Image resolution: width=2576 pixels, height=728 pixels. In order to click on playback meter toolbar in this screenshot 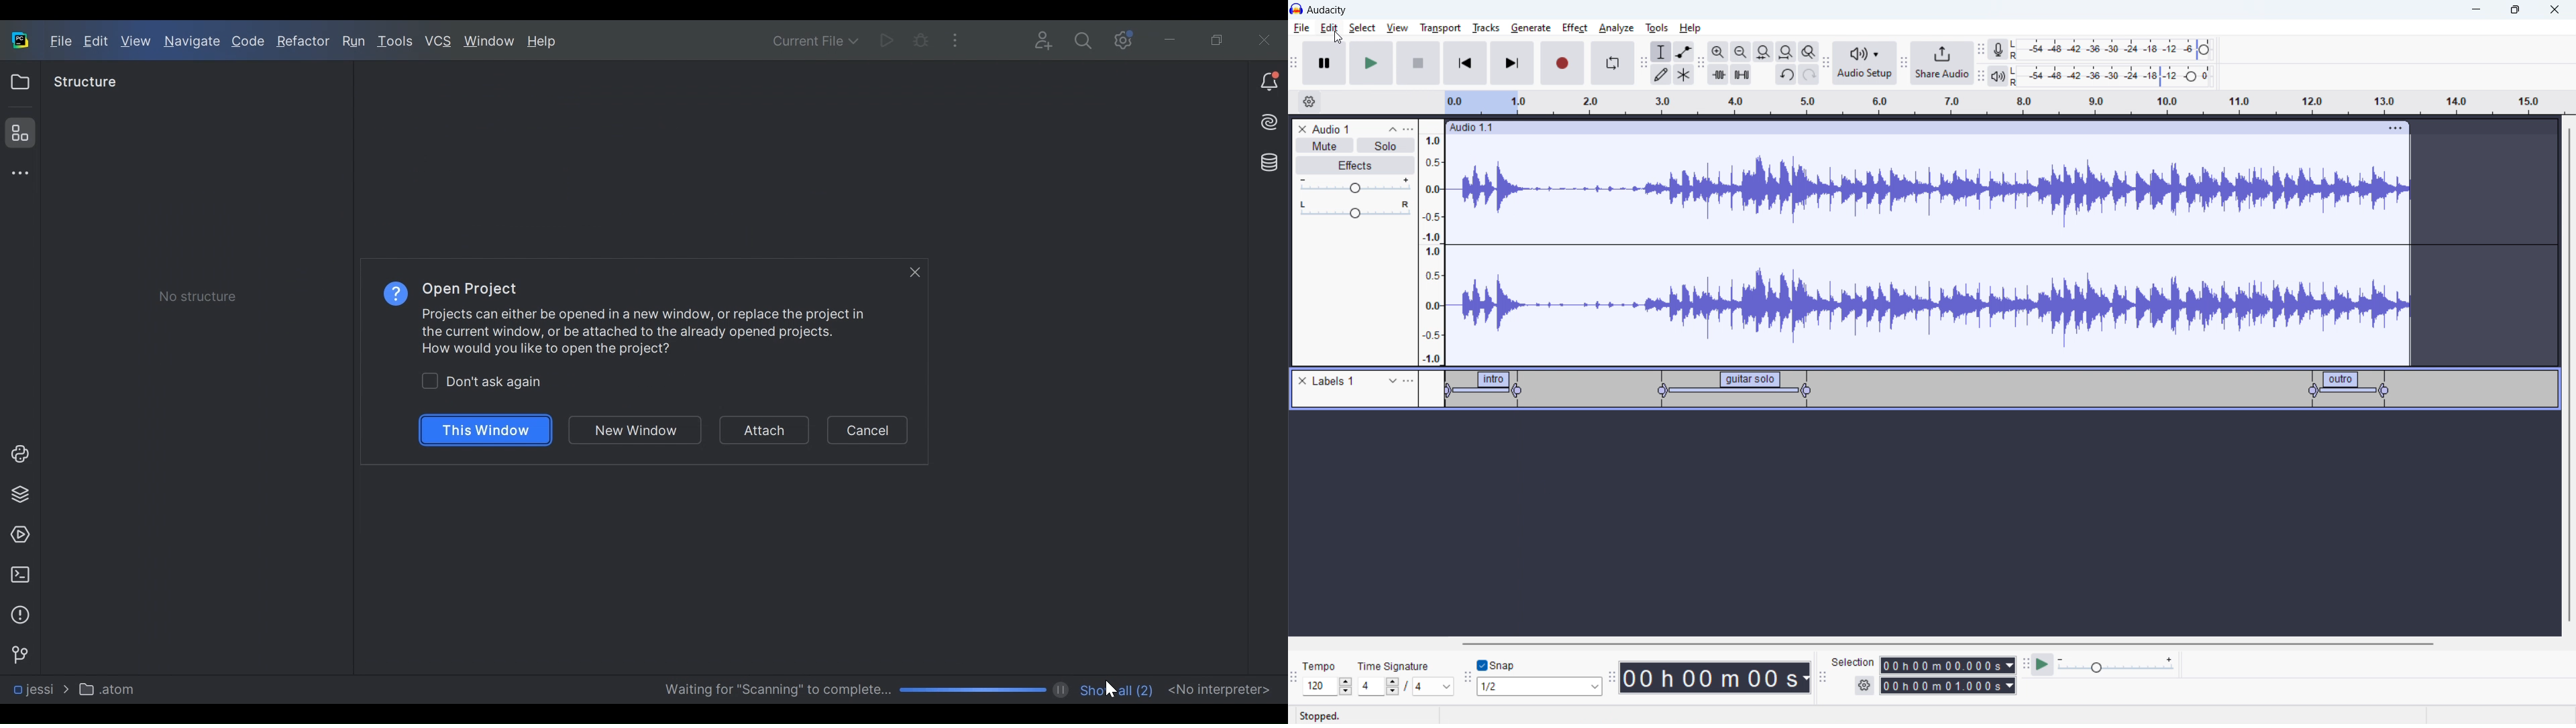, I will do `click(1981, 76)`.